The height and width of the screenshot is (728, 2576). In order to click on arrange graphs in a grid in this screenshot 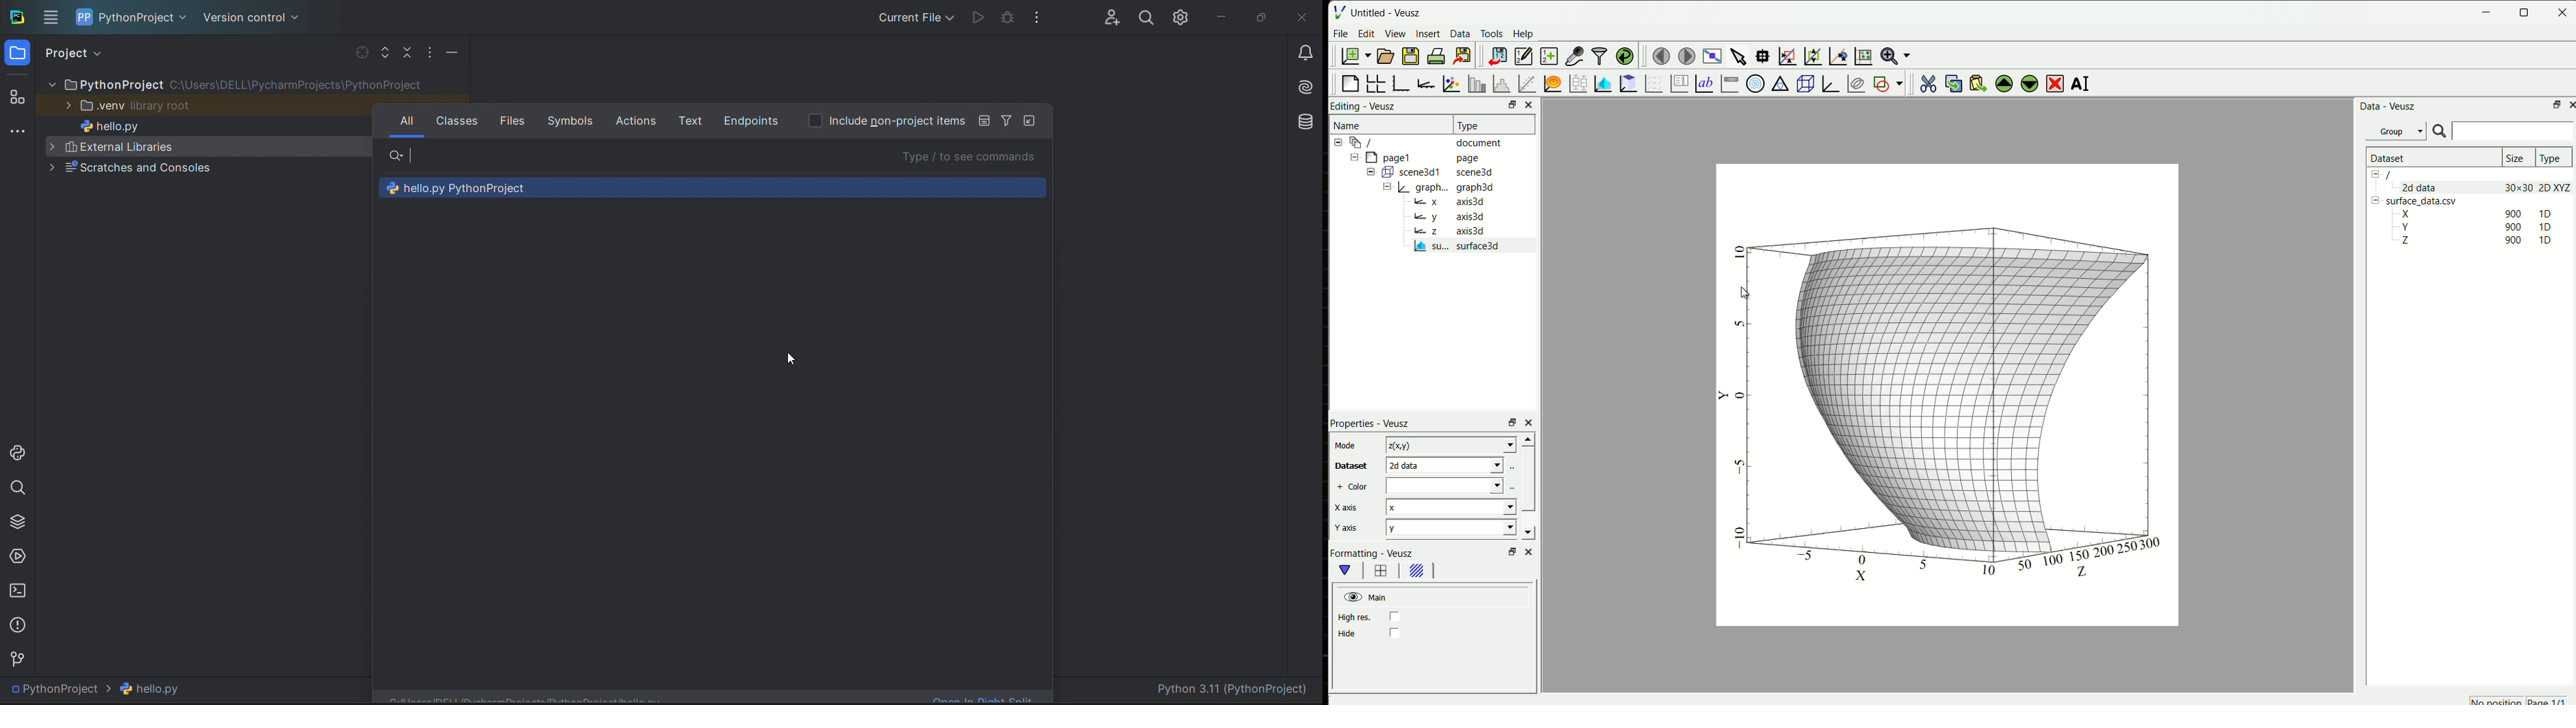, I will do `click(1377, 83)`.